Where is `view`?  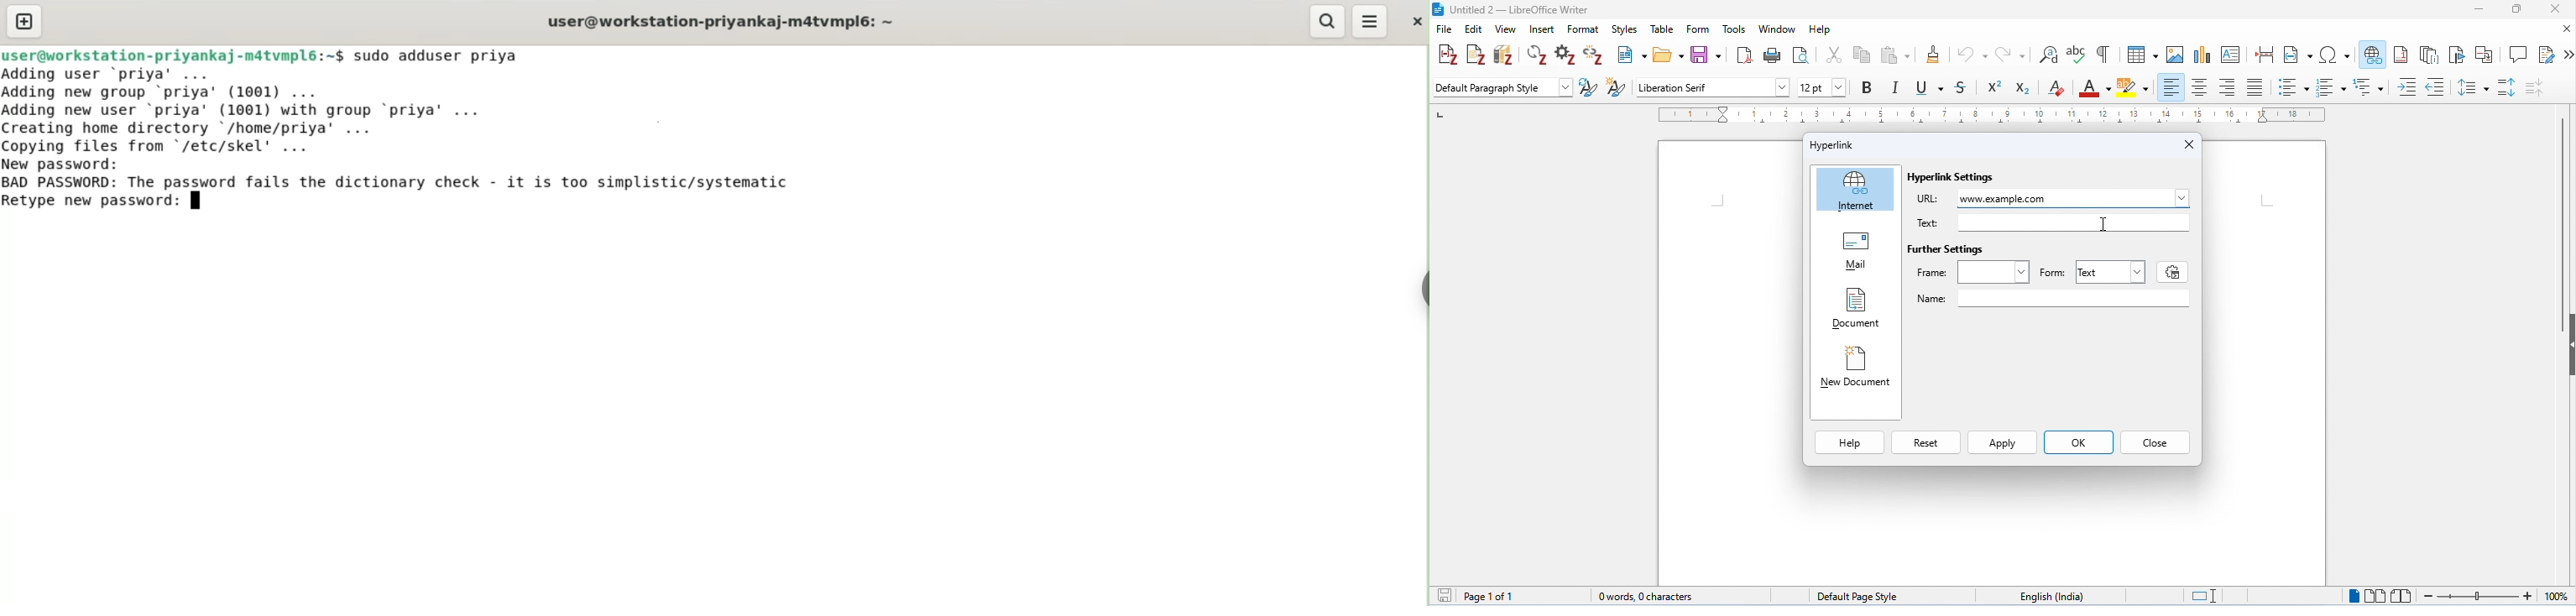 view is located at coordinates (1507, 30).